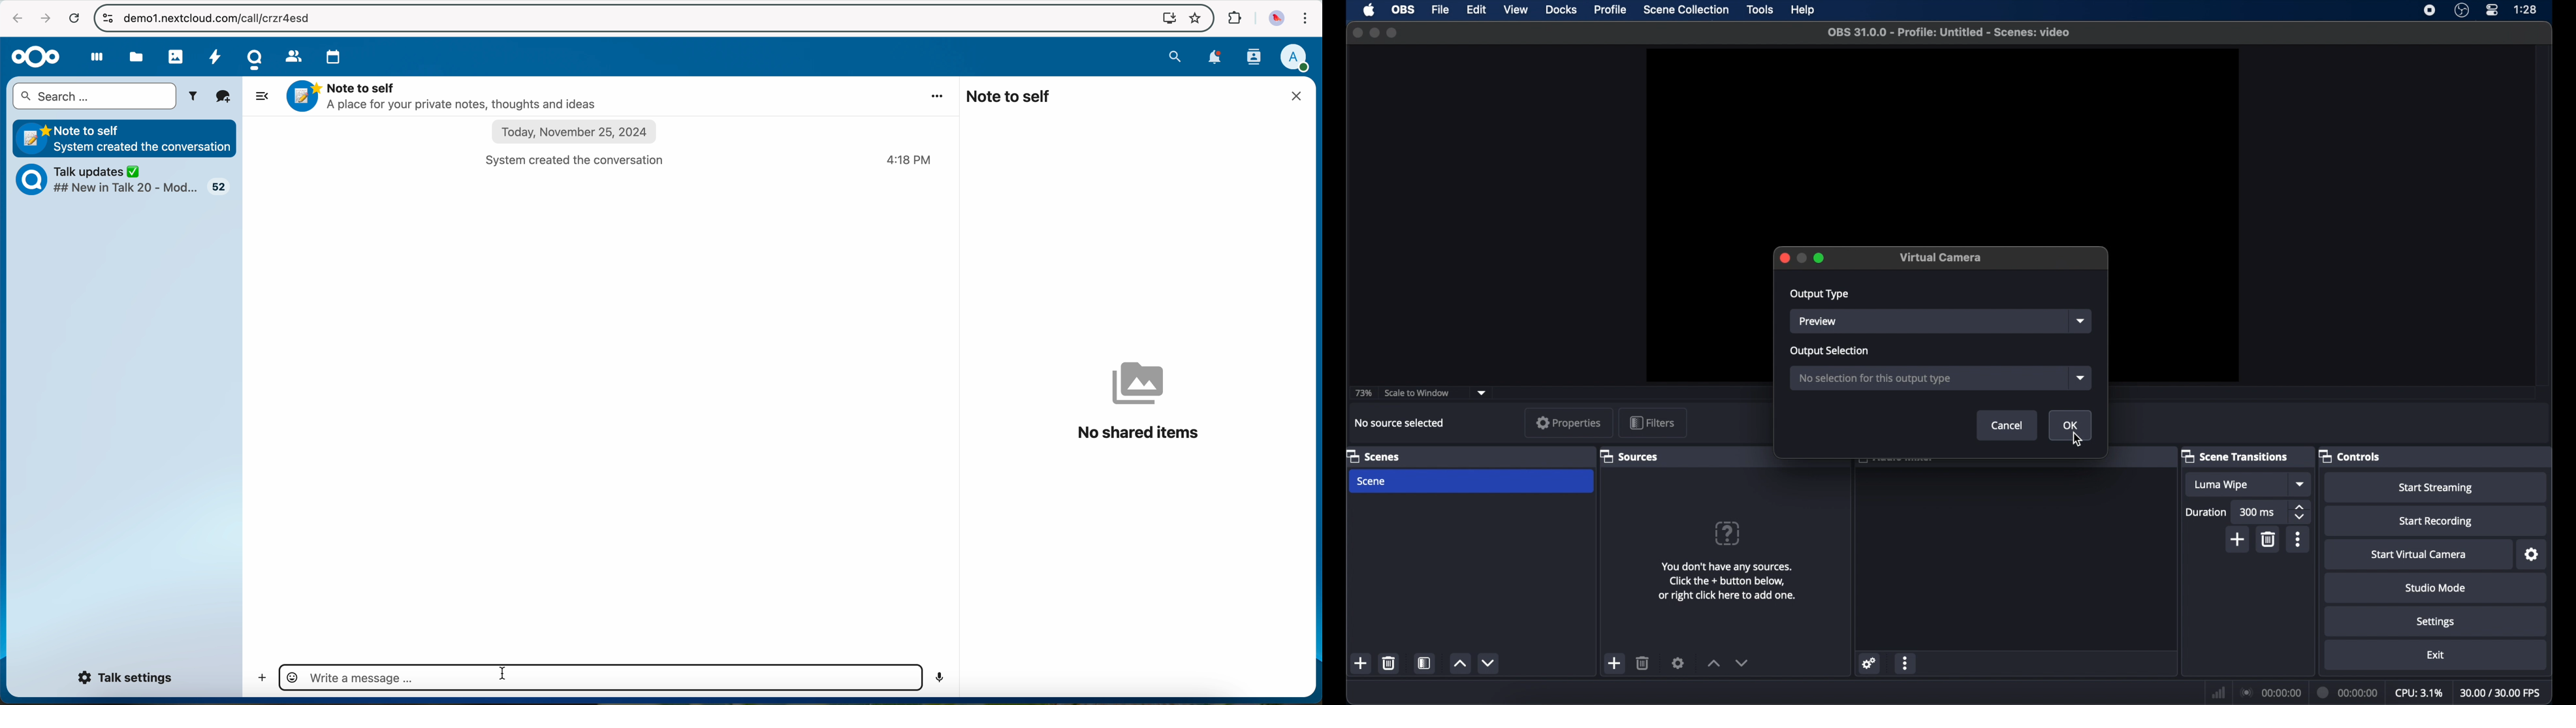  I want to click on navigate back, so click(14, 18).